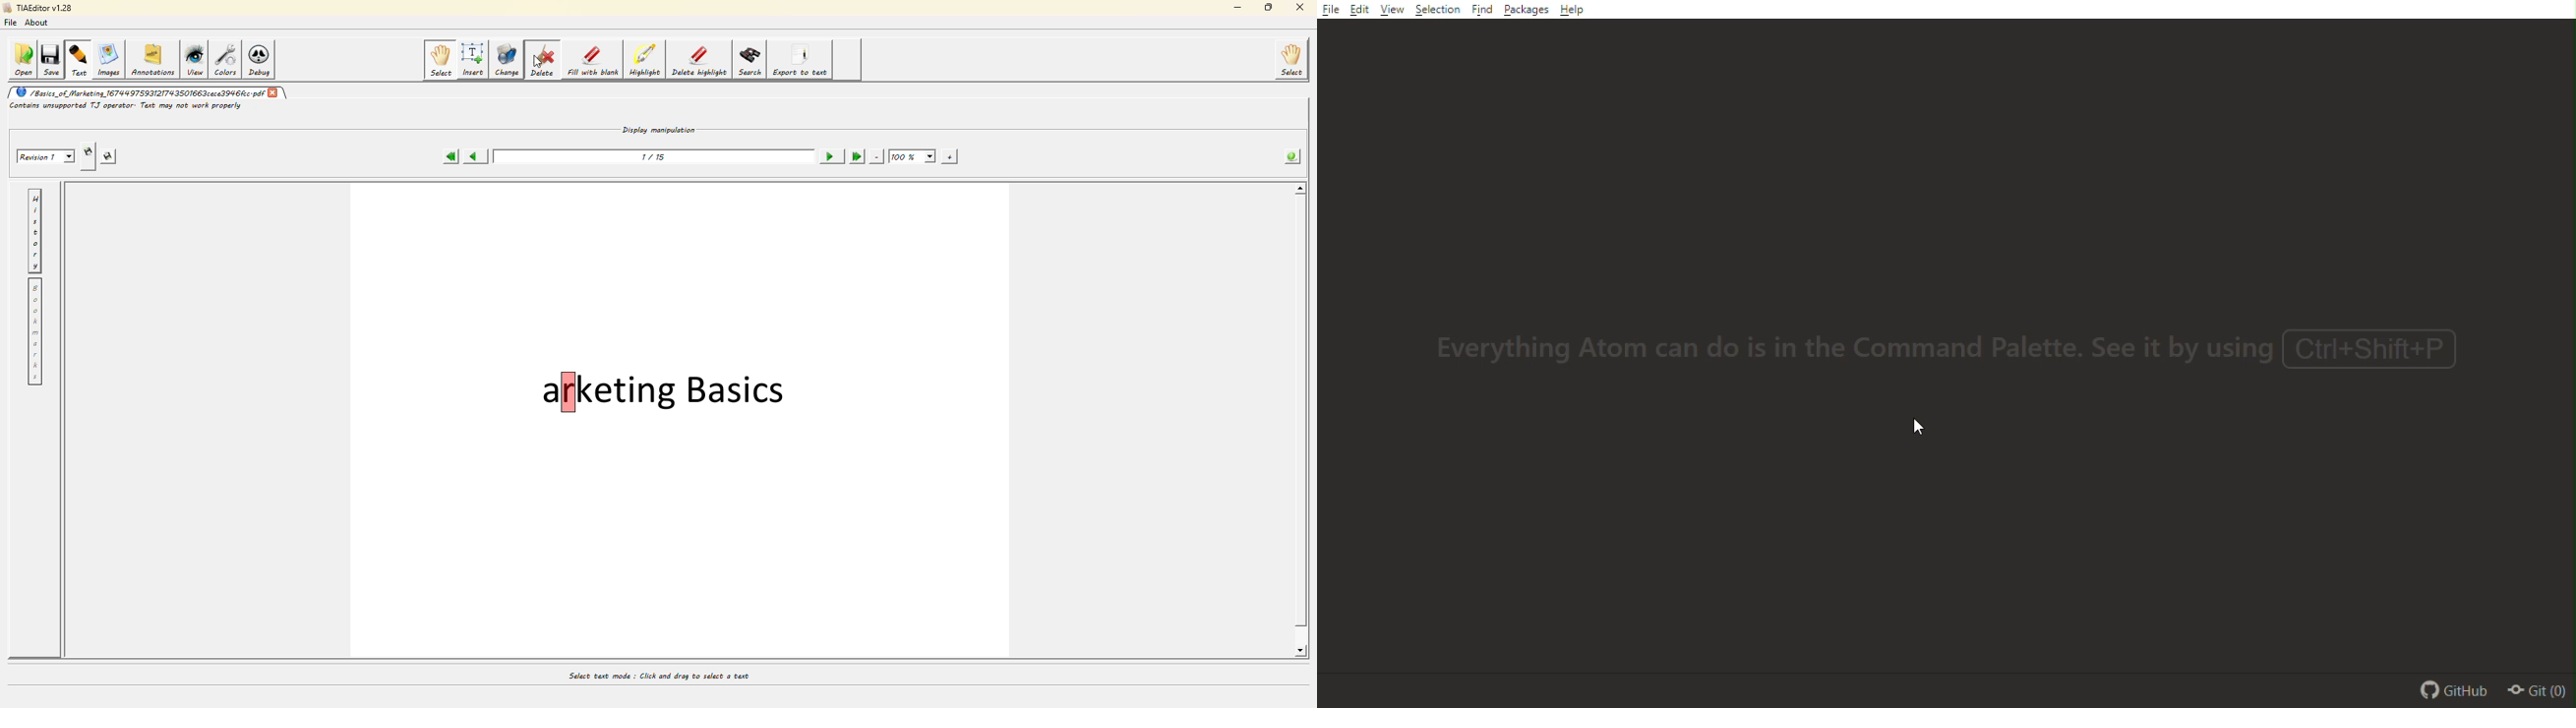  Describe the element at coordinates (856, 154) in the screenshot. I see `last page` at that location.